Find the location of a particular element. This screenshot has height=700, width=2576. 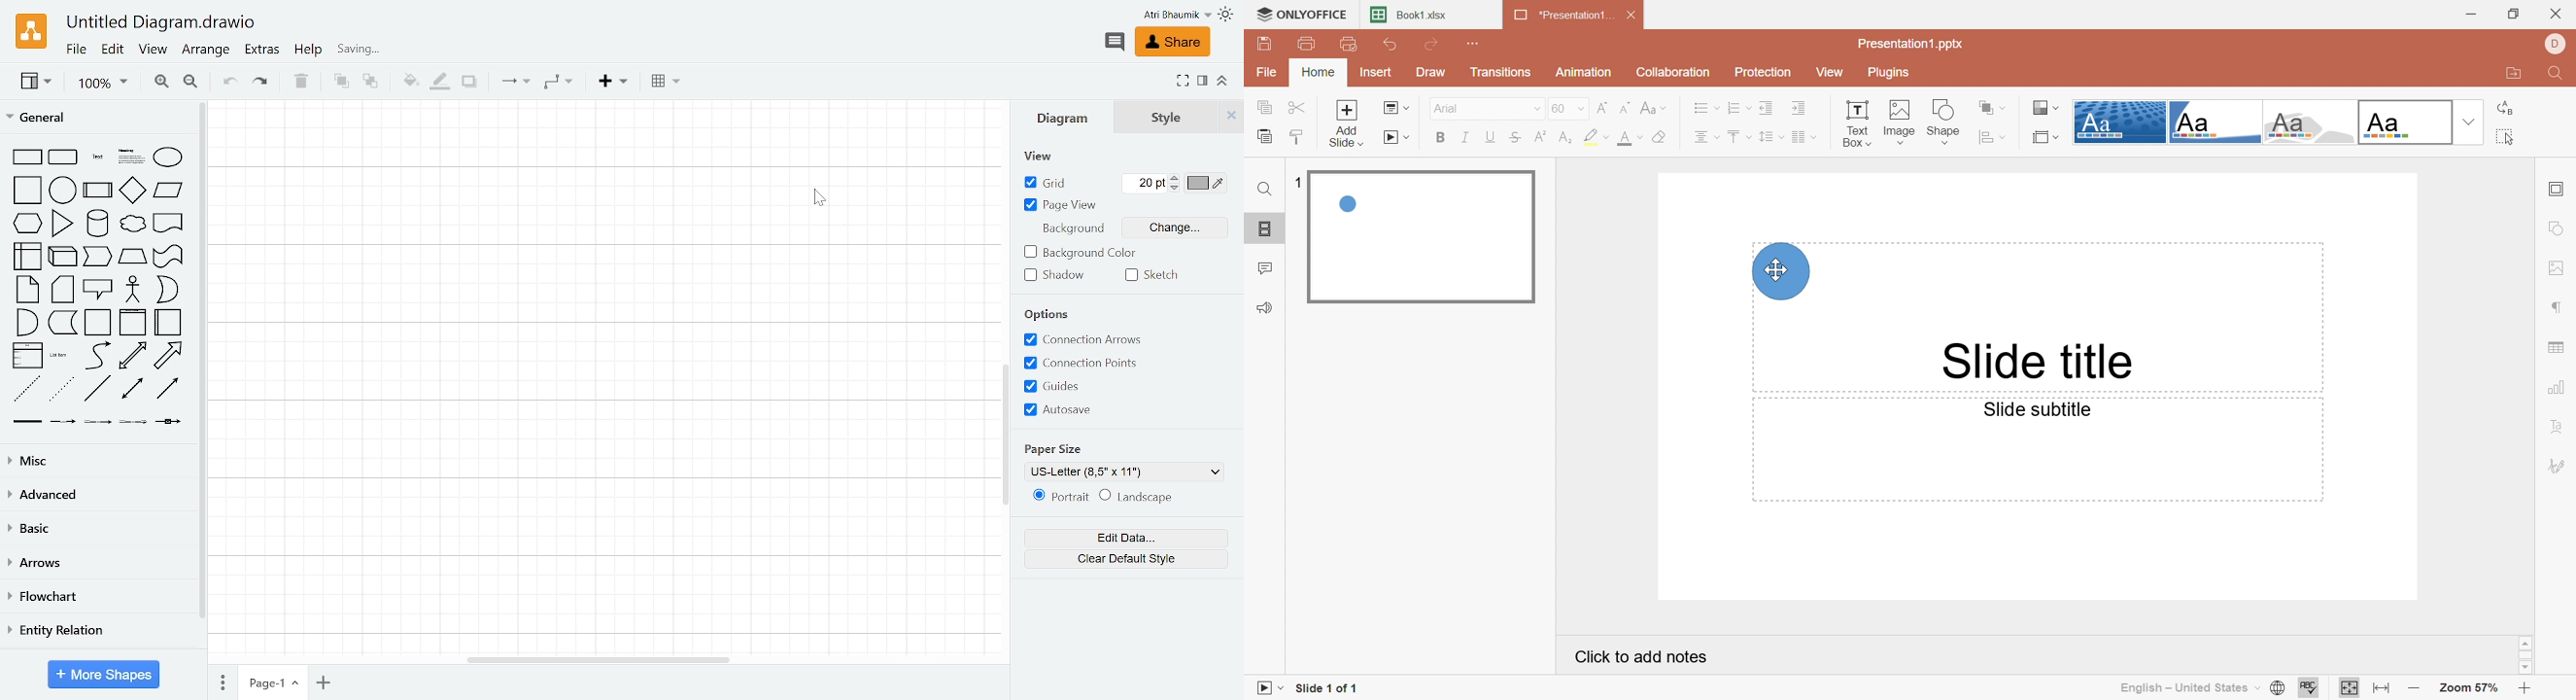

Superscript is located at coordinates (1544, 137).